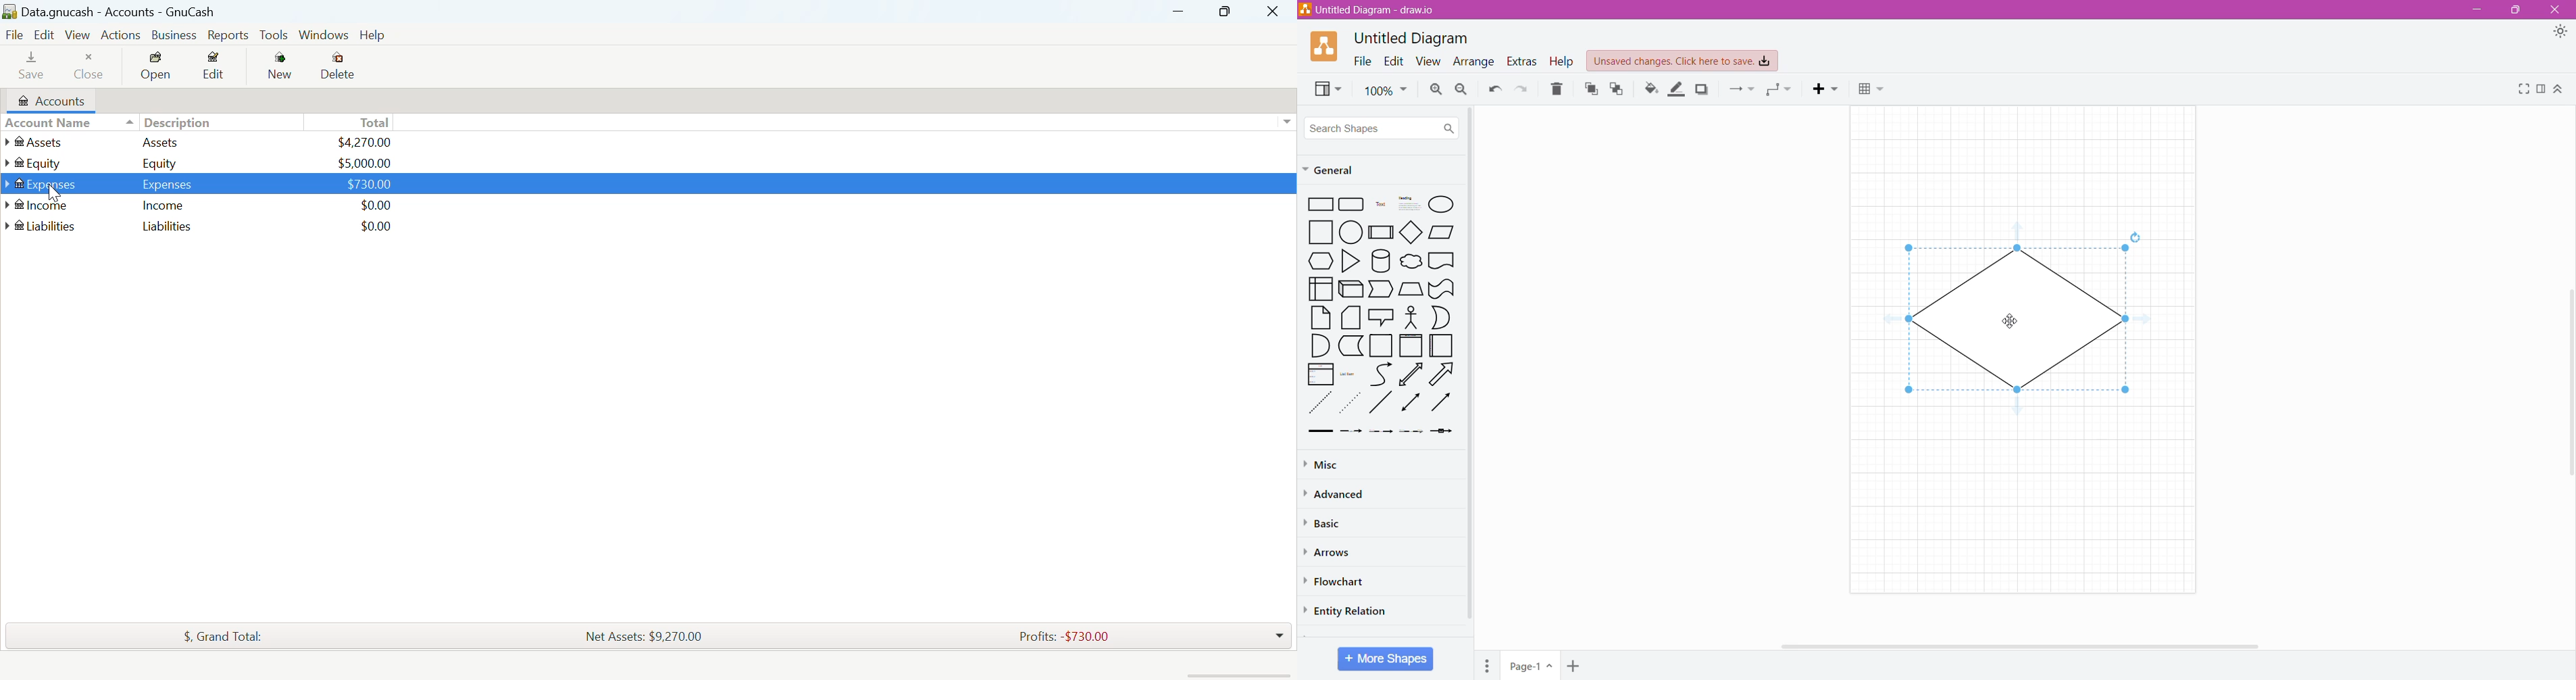  What do you see at coordinates (228, 34) in the screenshot?
I see `Reports` at bounding box center [228, 34].